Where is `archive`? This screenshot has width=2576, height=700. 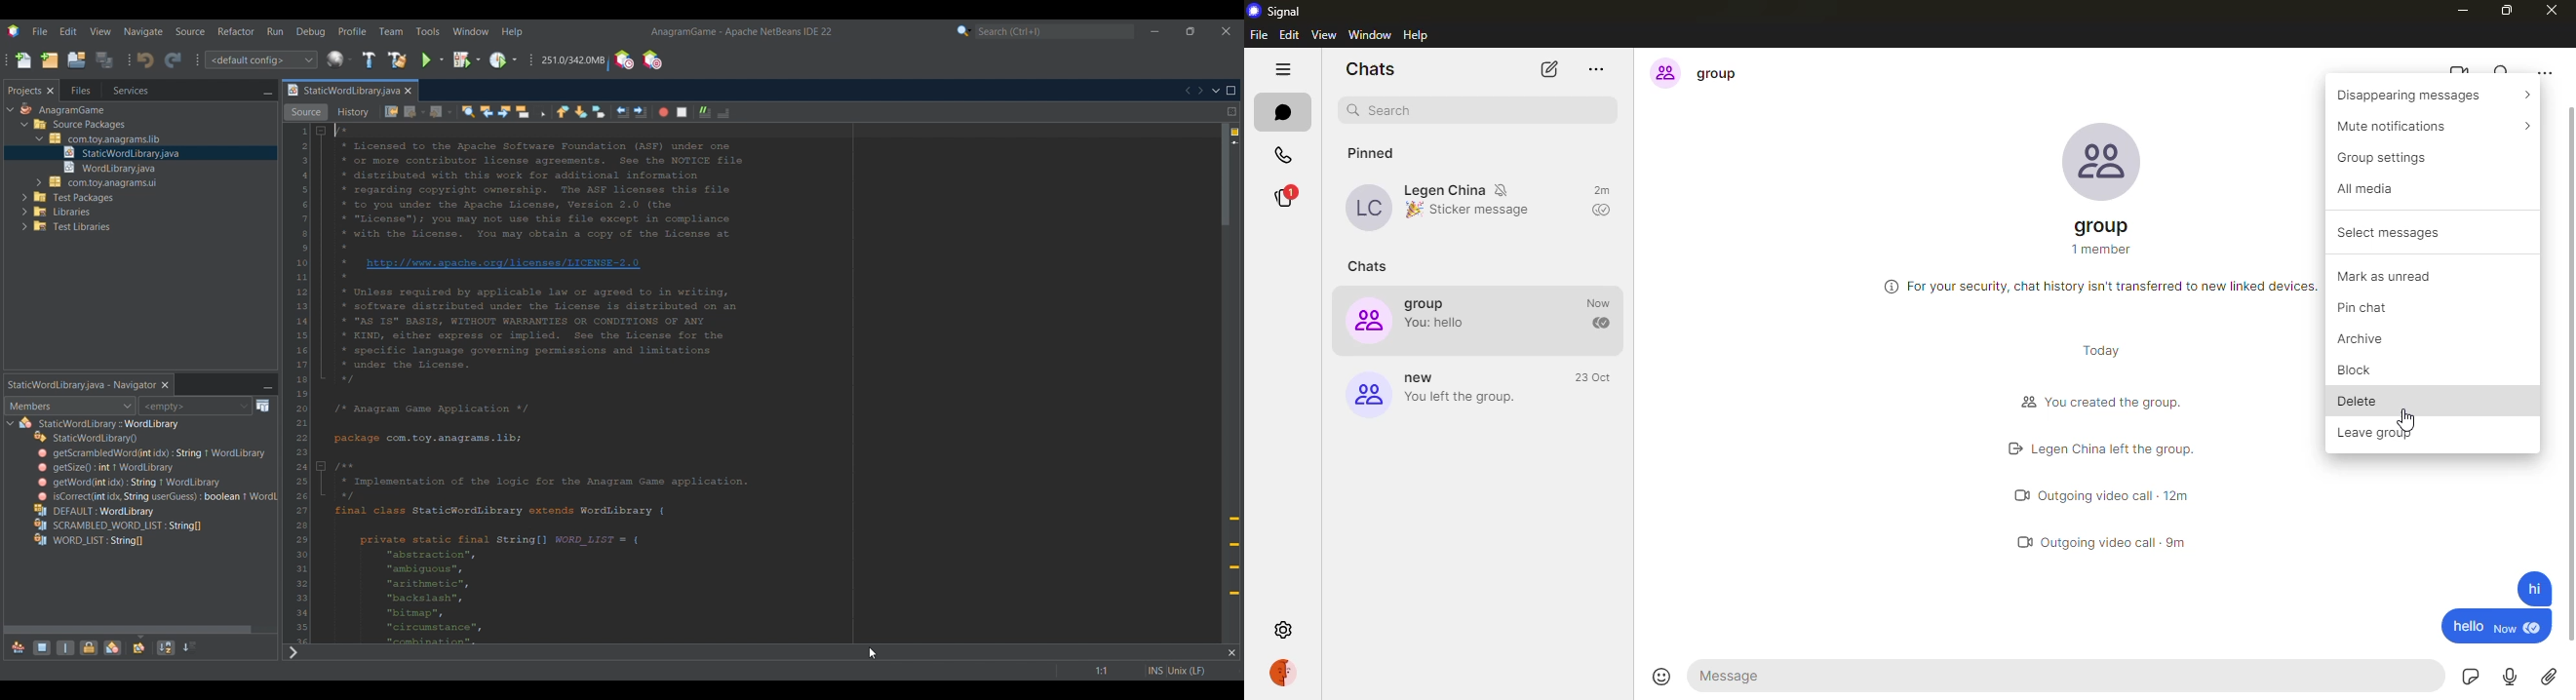
archive is located at coordinates (2372, 337).